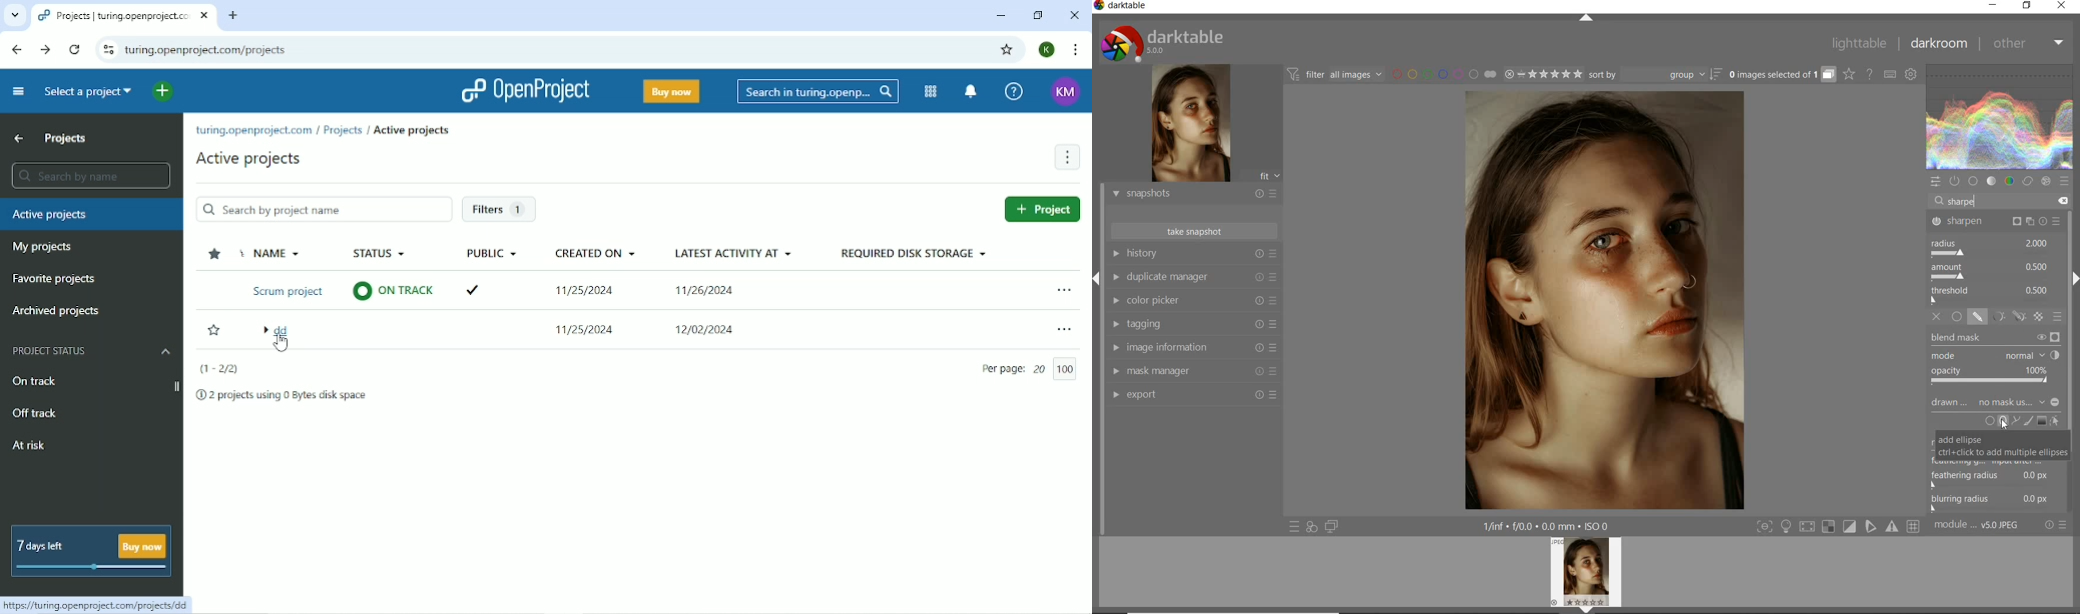 The image size is (2100, 616). What do you see at coordinates (1838, 526) in the screenshot?
I see `toggle modes` at bounding box center [1838, 526].